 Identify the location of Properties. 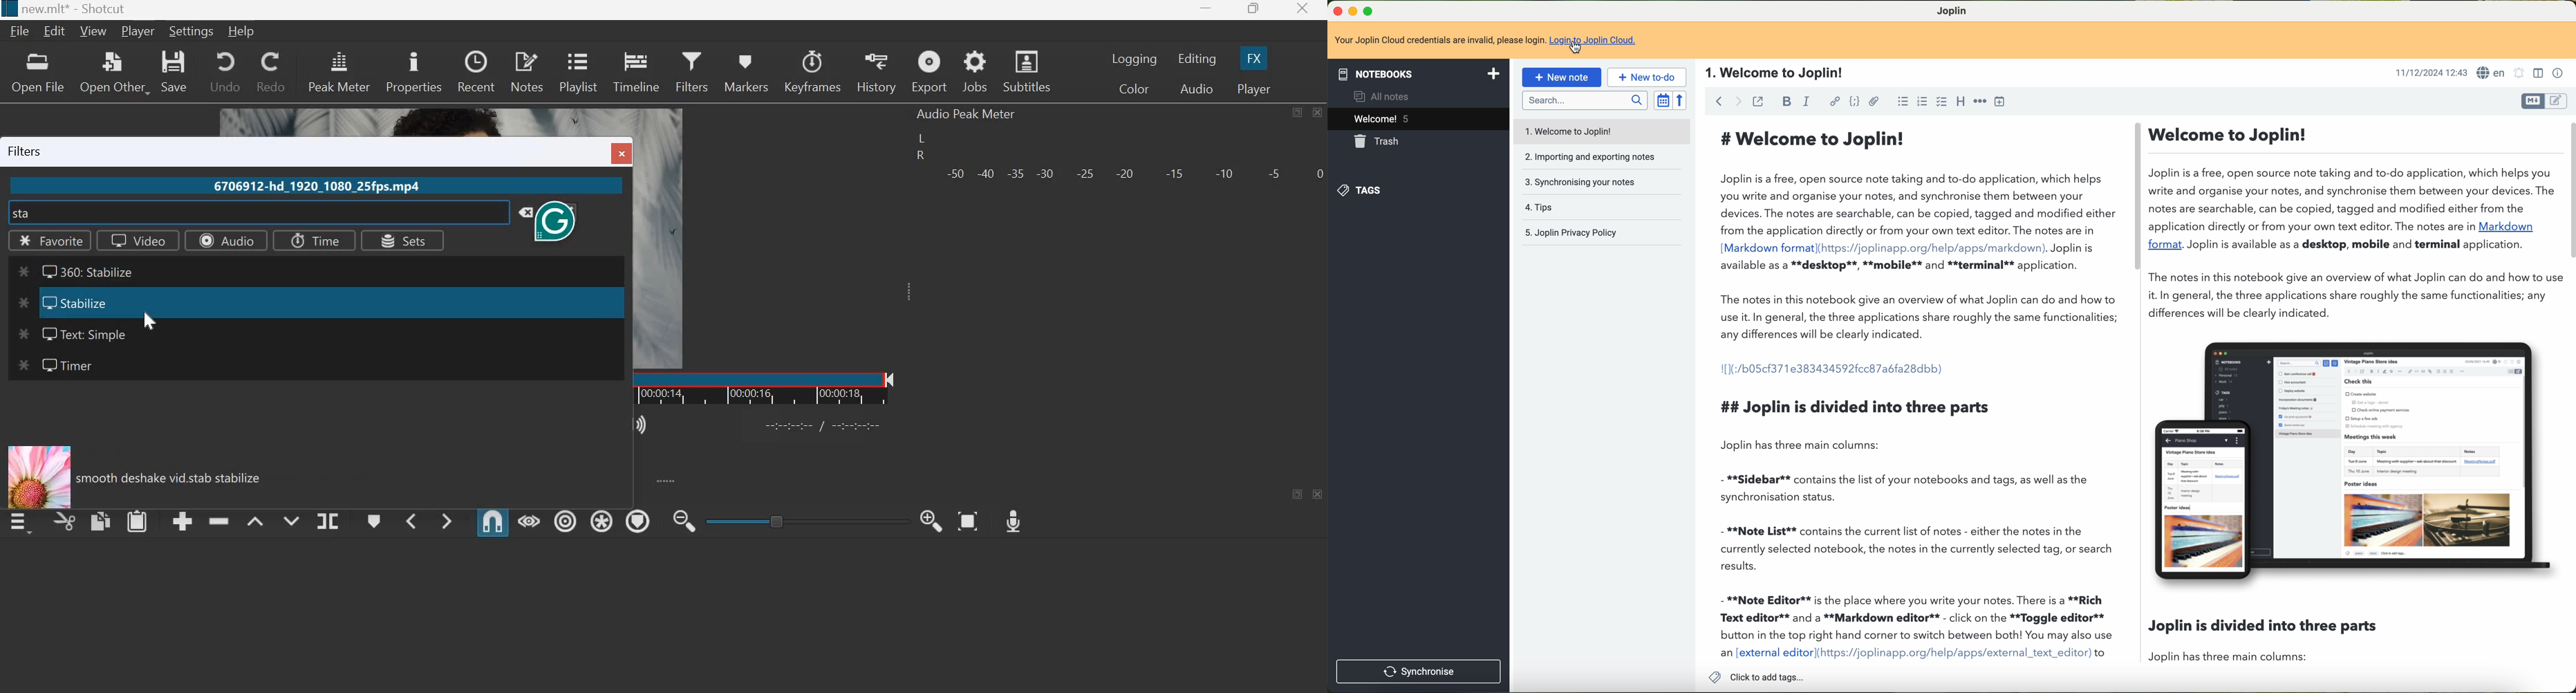
(413, 70).